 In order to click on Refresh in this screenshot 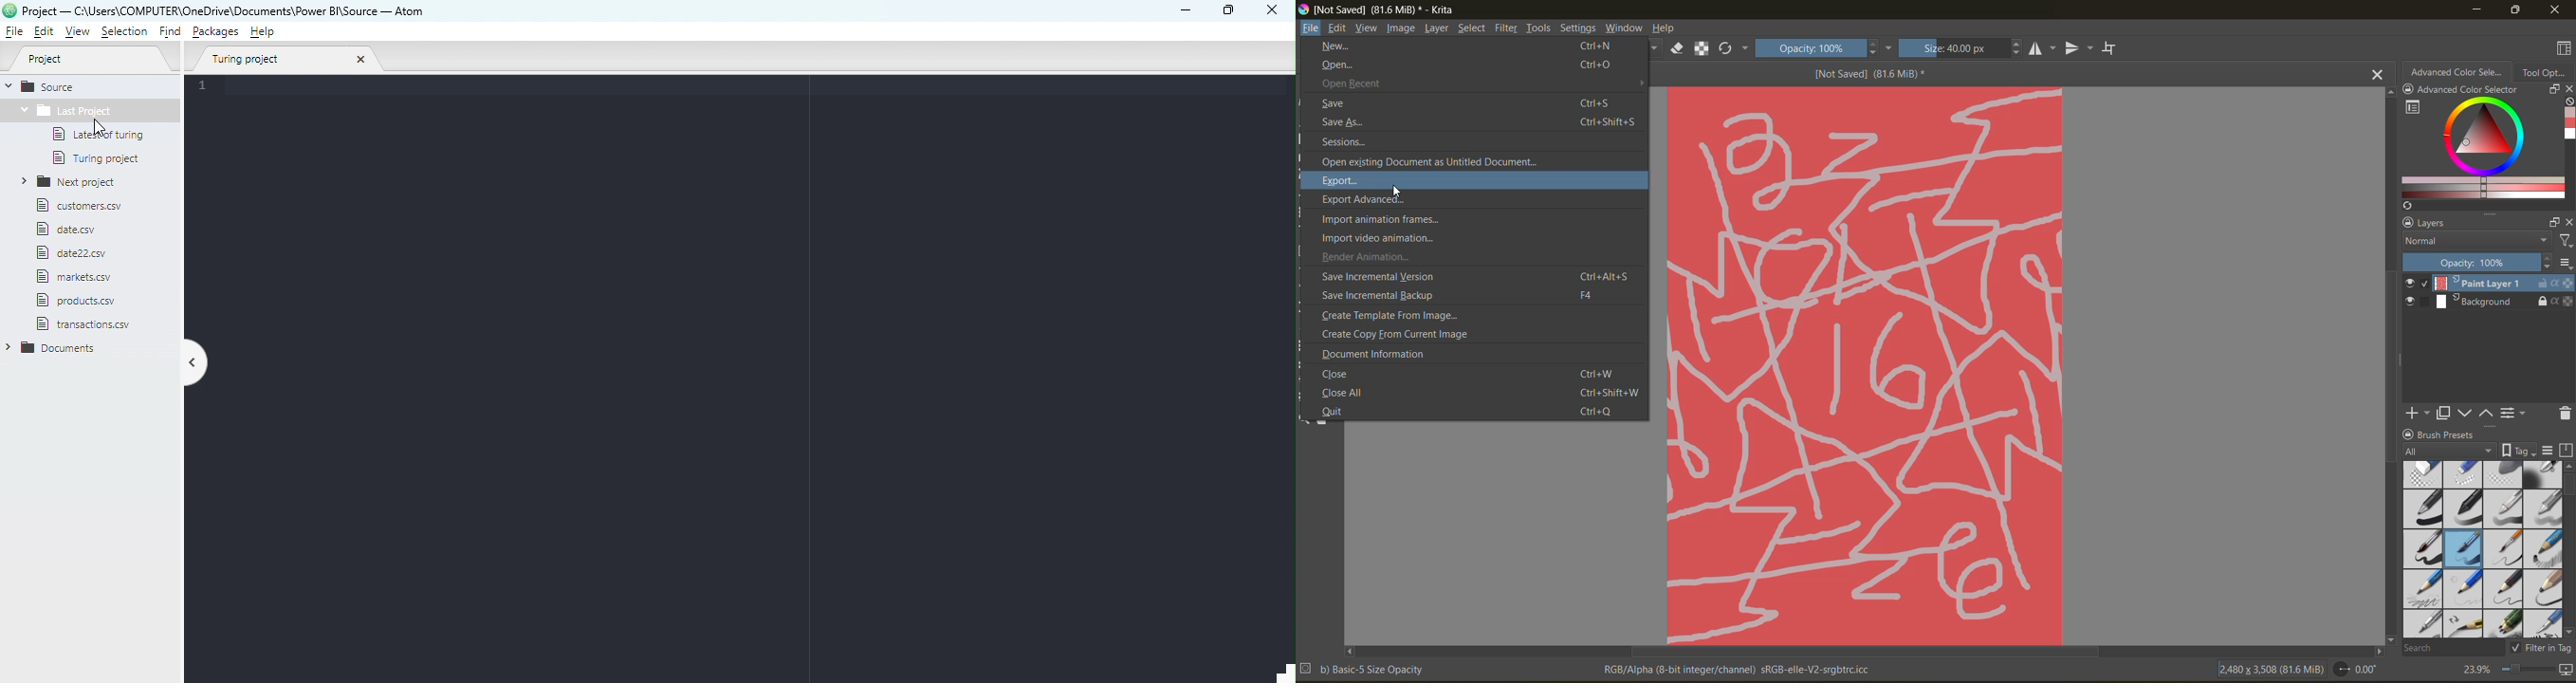, I will do `click(2405, 205)`.